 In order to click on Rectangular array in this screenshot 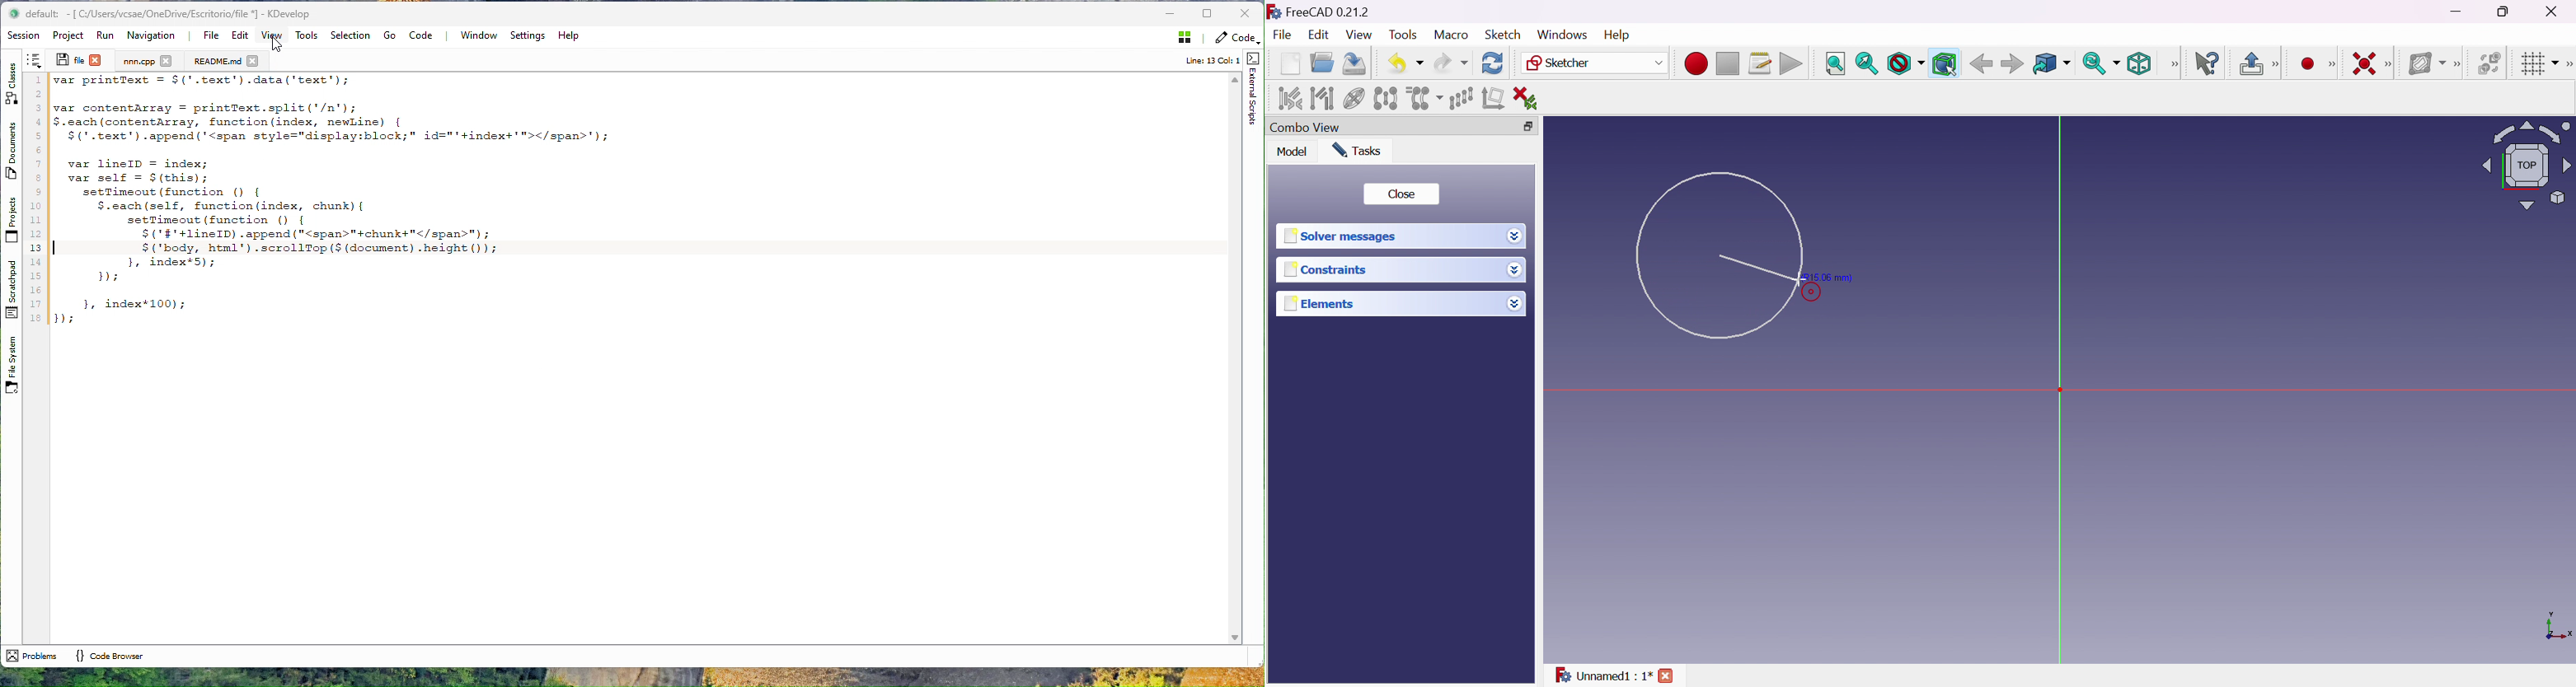, I will do `click(1461, 97)`.